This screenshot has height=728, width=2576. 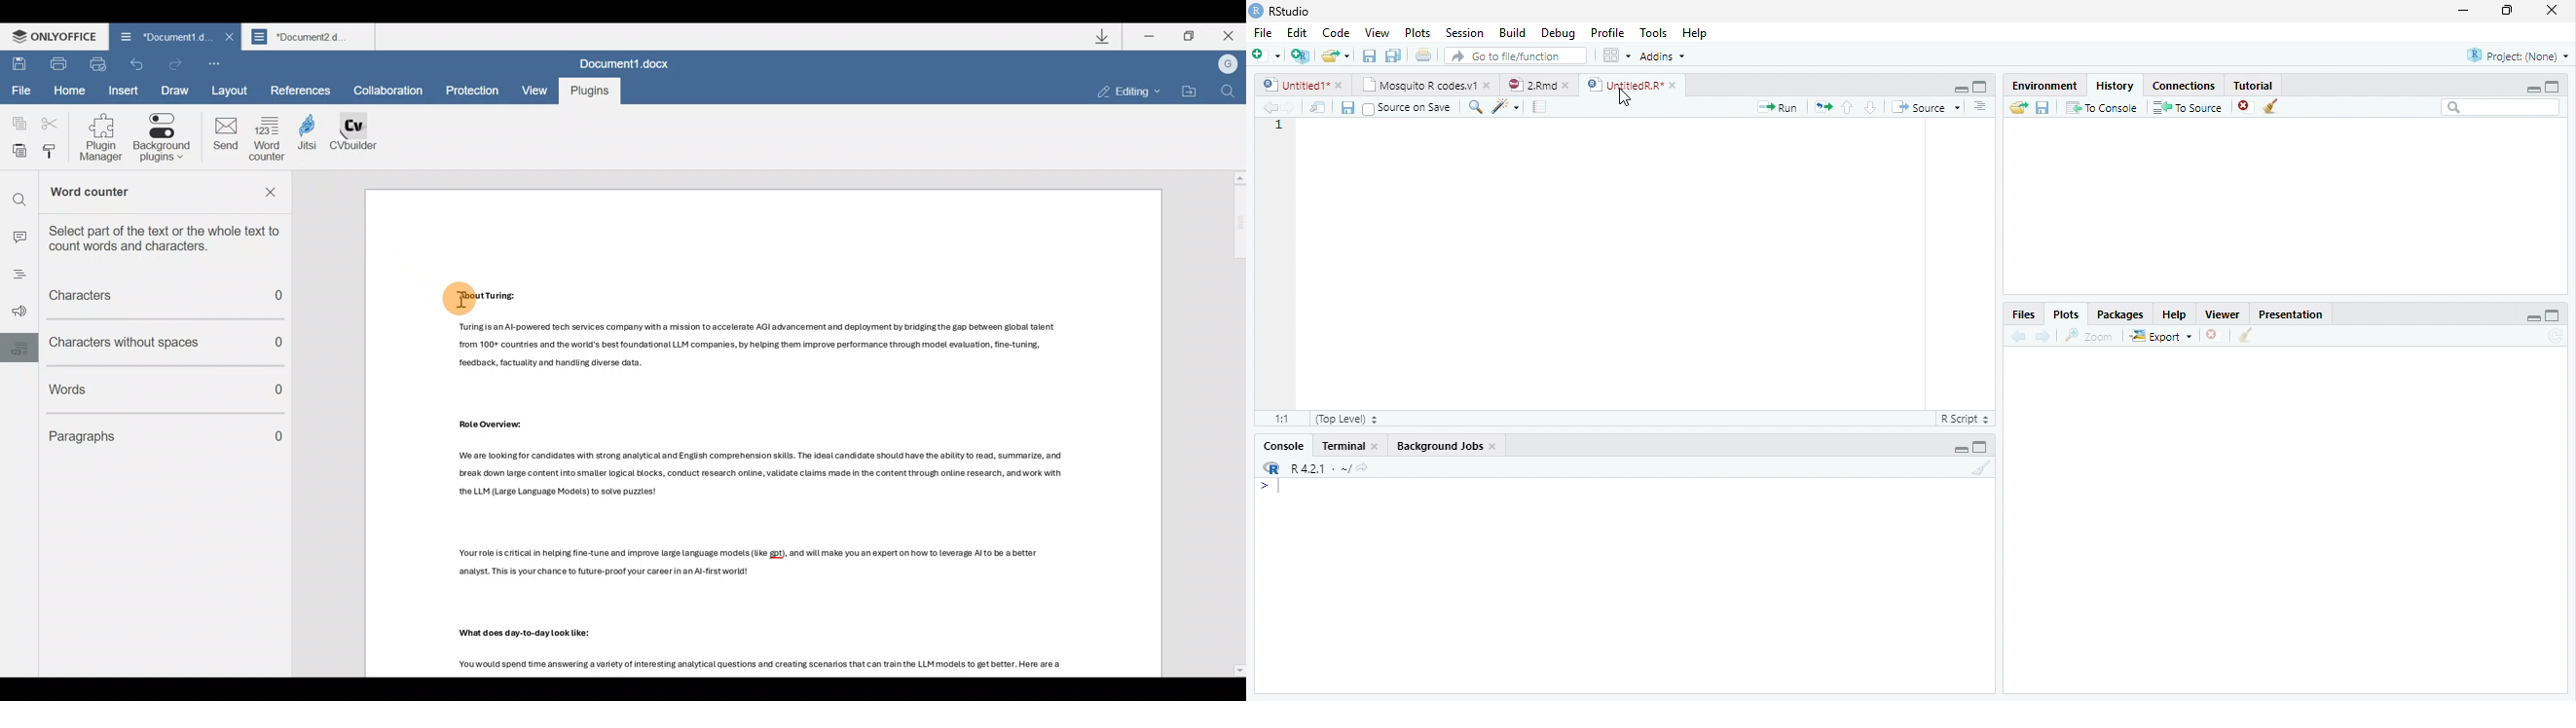 What do you see at coordinates (2102, 110) in the screenshot?
I see `To Console` at bounding box center [2102, 110].